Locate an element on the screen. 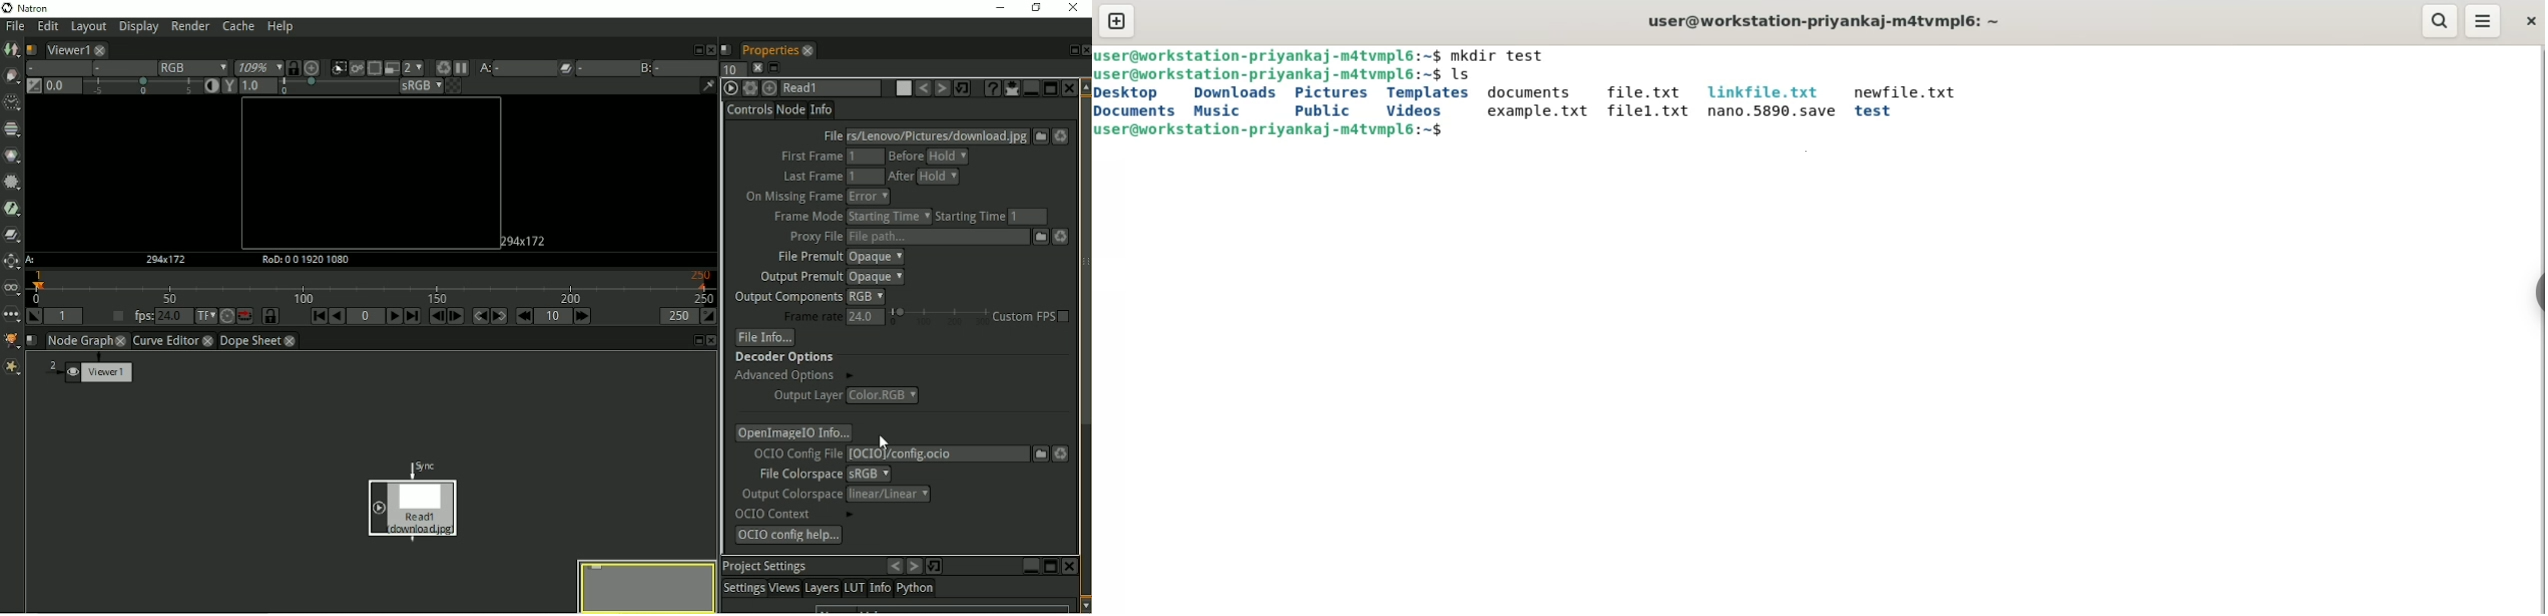  Settings and presets is located at coordinates (749, 90).